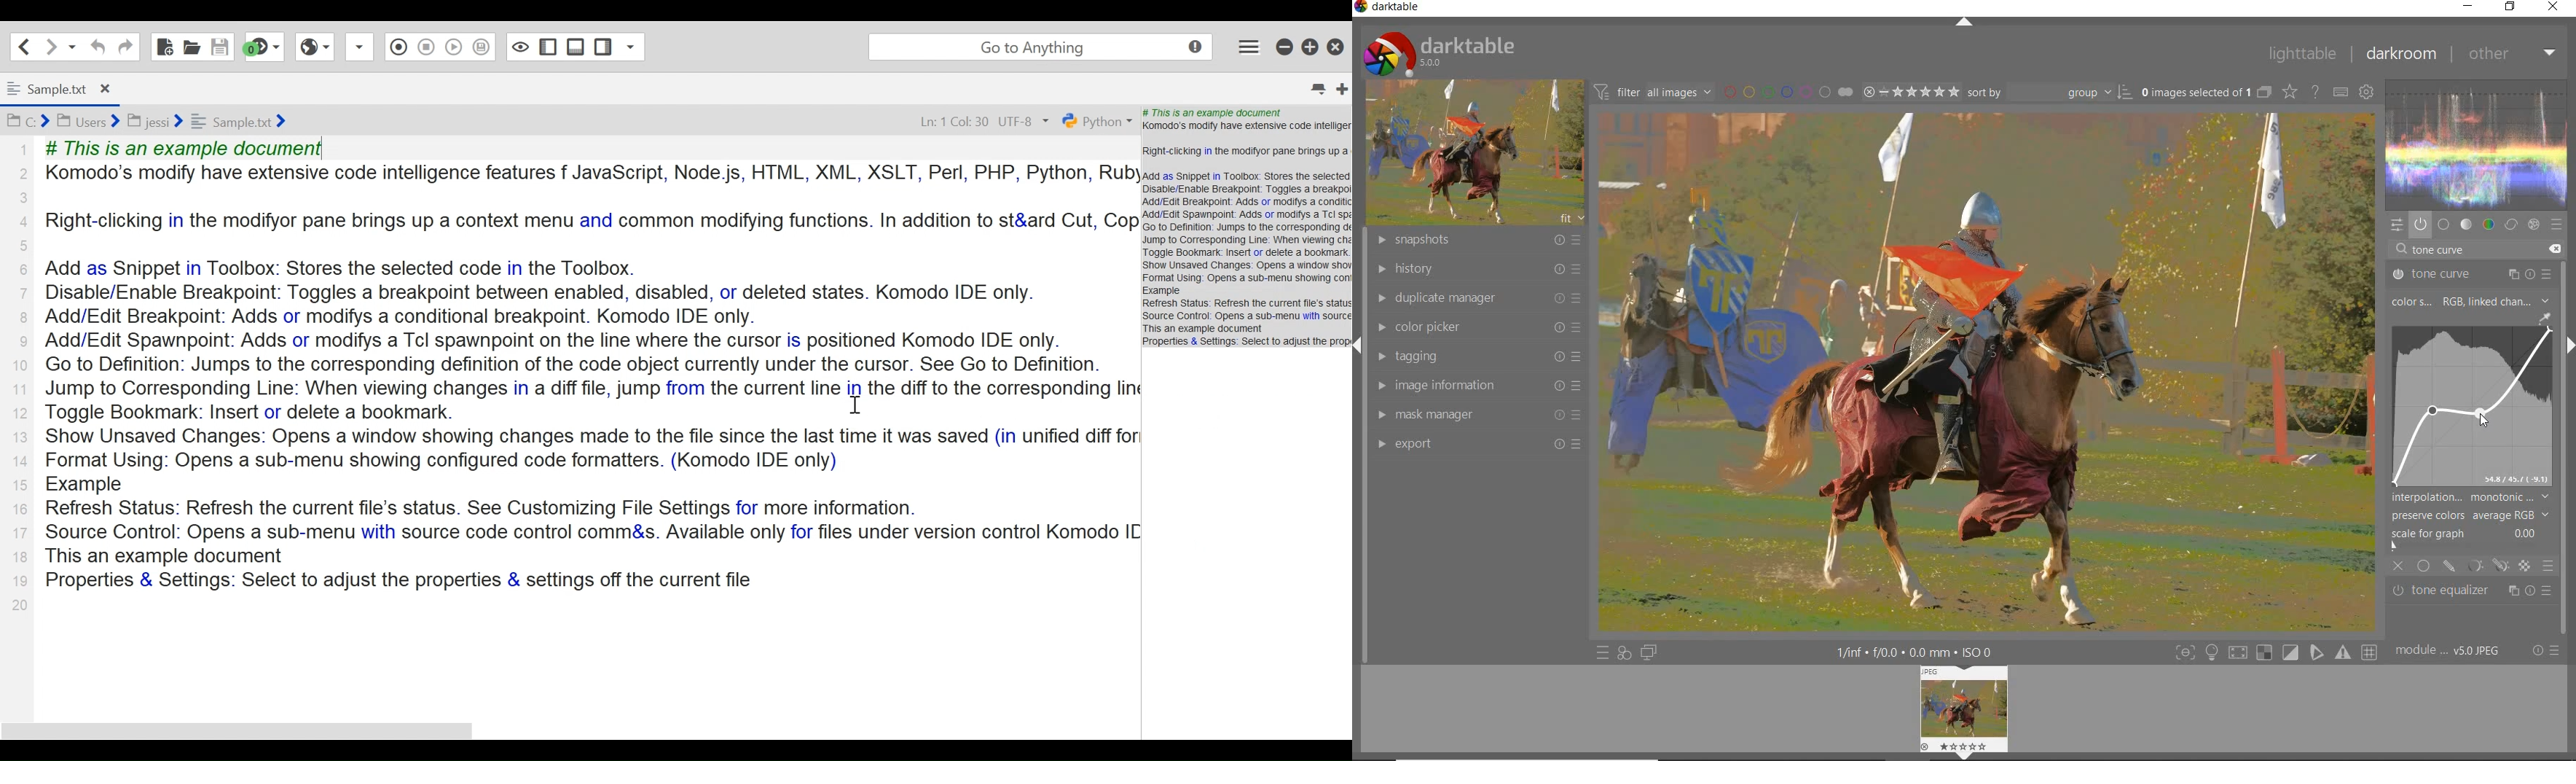 The height and width of the screenshot is (784, 2576). I want to click on define keyboard shortcuts, so click(2340, 93).